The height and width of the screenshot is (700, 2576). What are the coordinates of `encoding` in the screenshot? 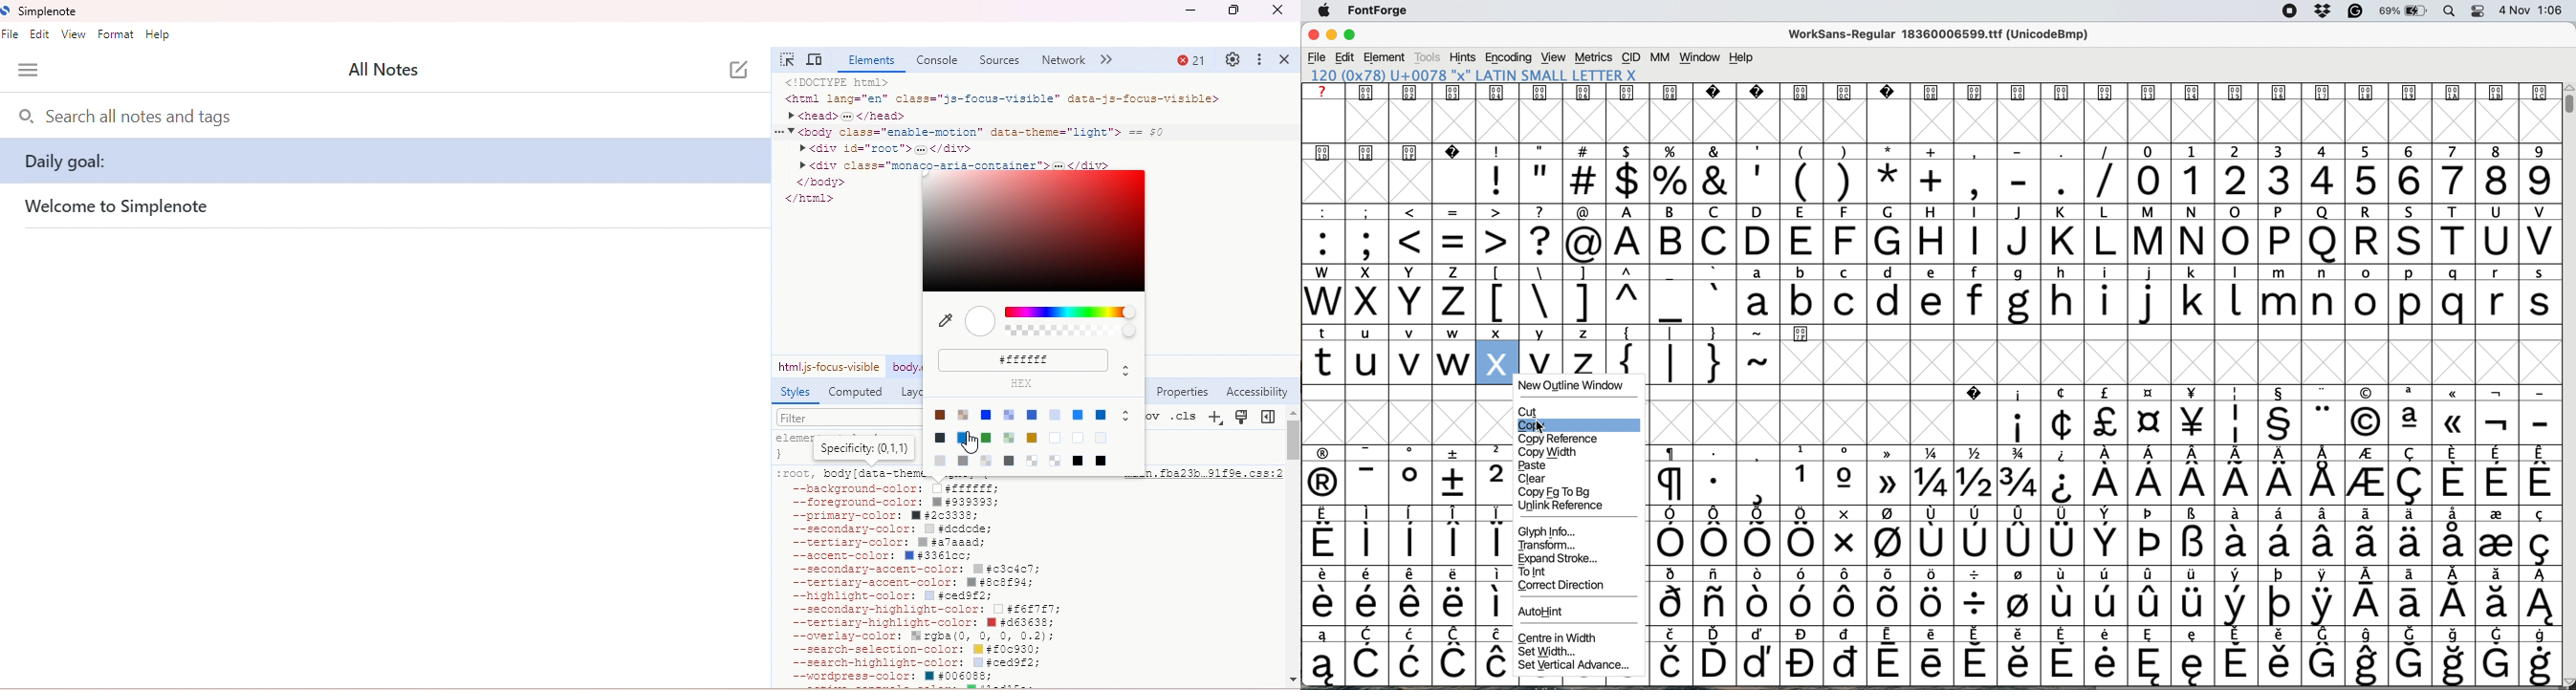 It's located at (1508, 57).